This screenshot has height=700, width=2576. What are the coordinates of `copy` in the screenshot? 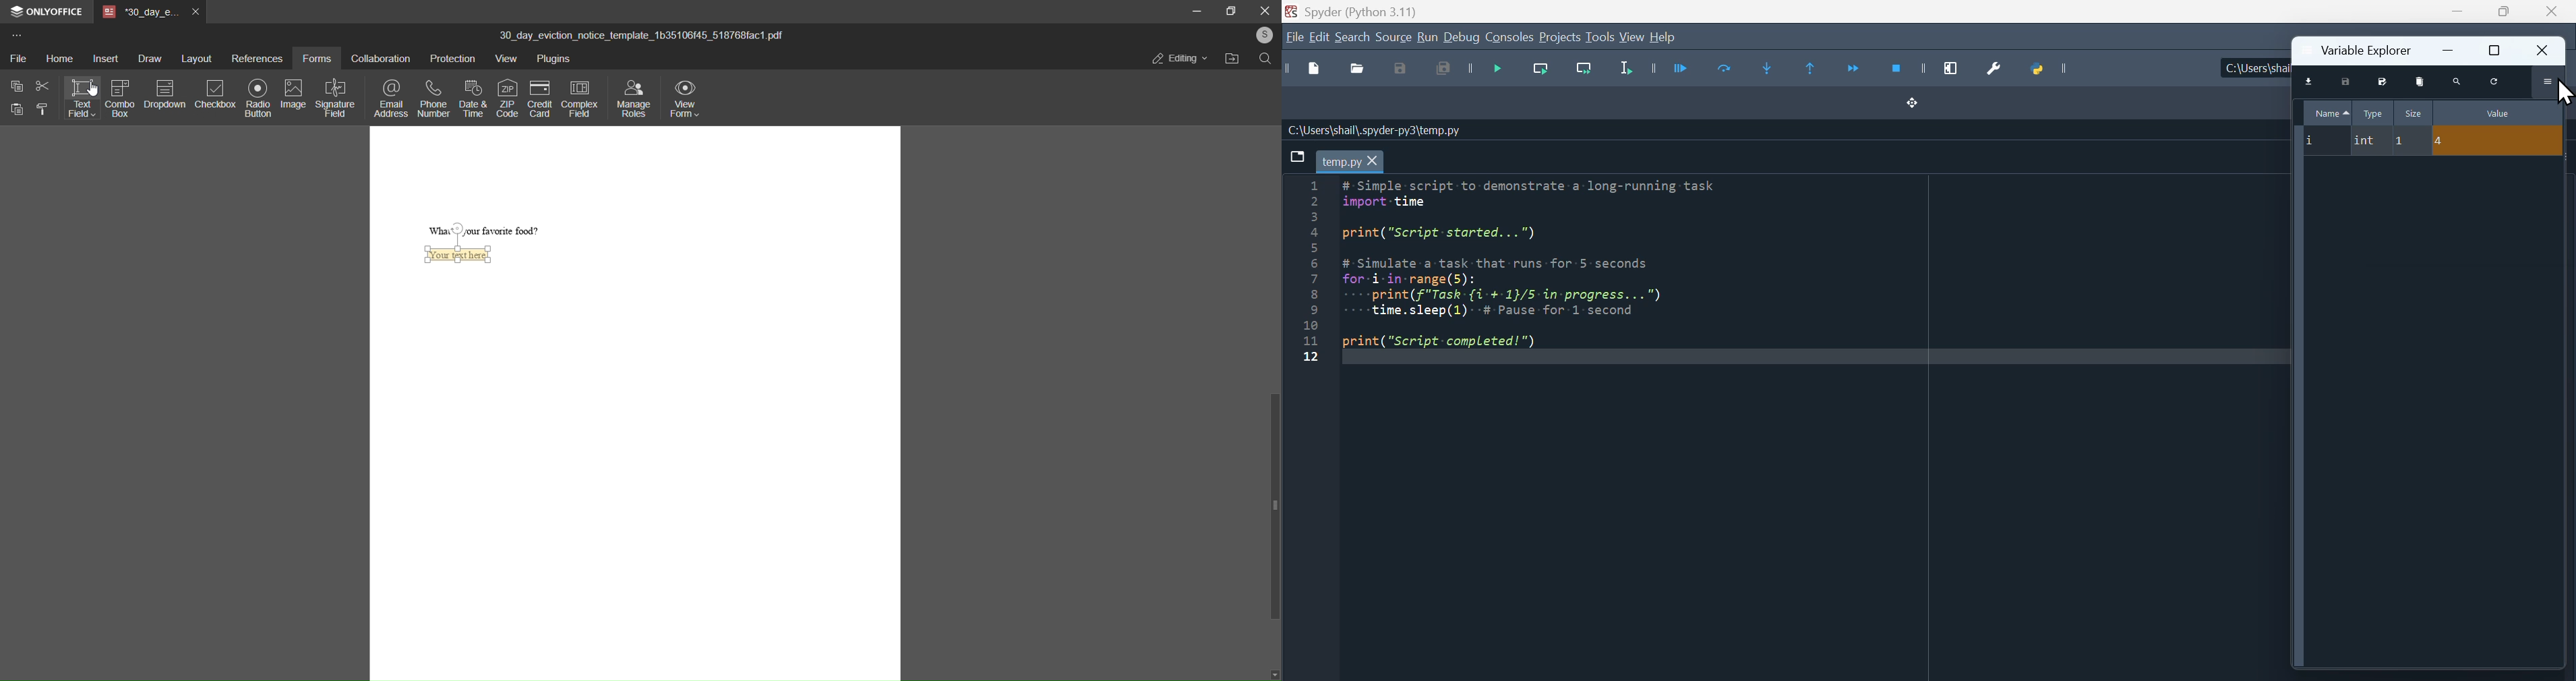 It's located at (17, 87).